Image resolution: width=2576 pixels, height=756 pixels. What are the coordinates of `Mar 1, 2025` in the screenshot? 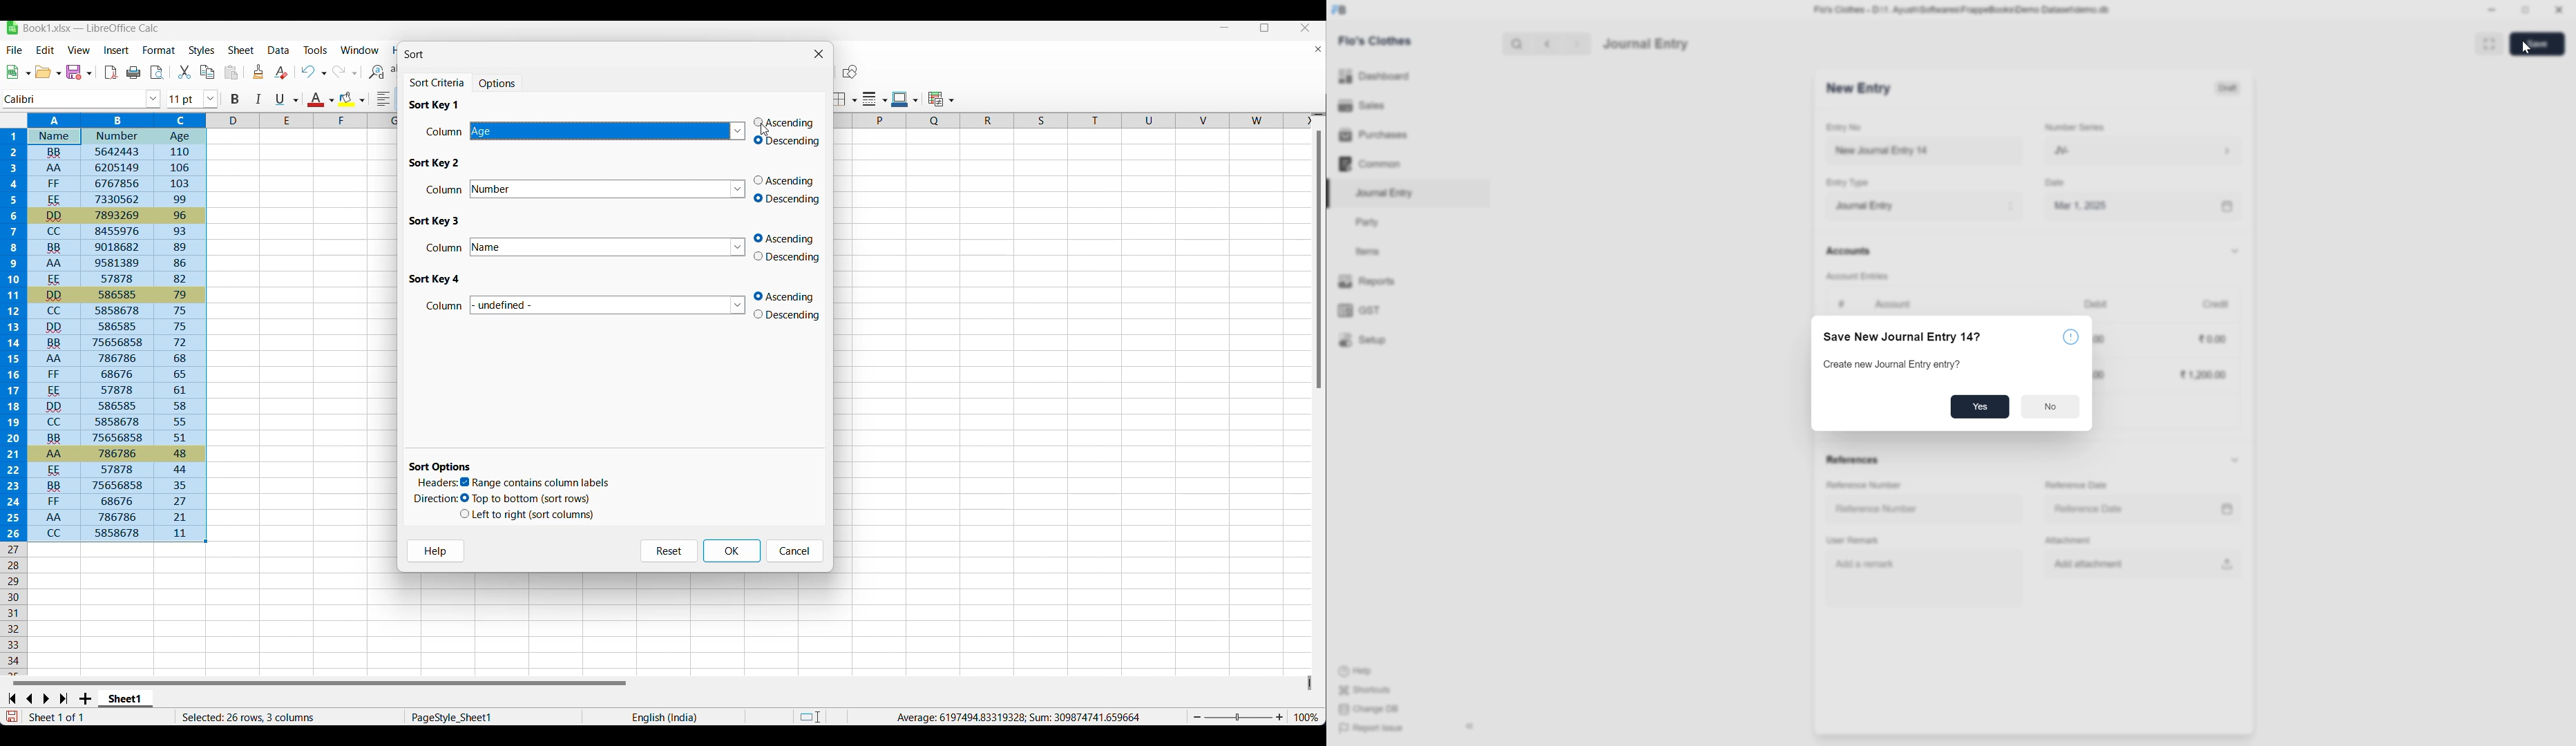 It's located at (2081, 205).